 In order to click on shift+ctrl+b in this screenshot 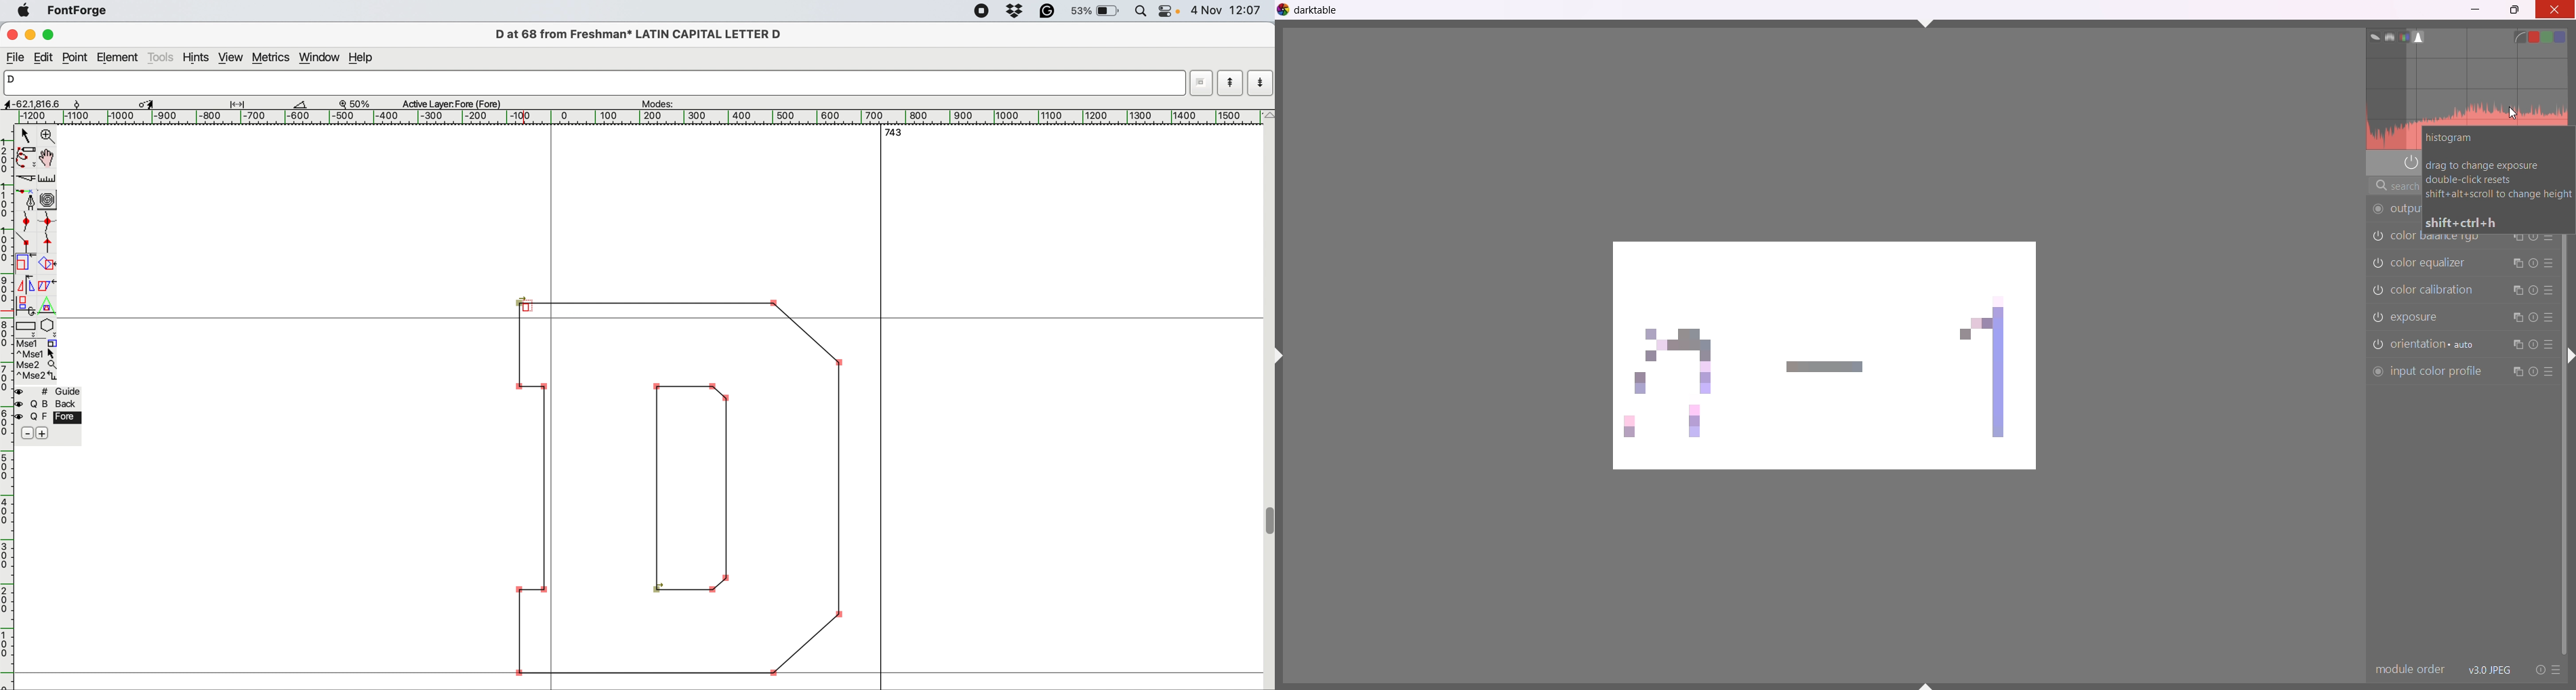, I will do `click(1929, 685)`.